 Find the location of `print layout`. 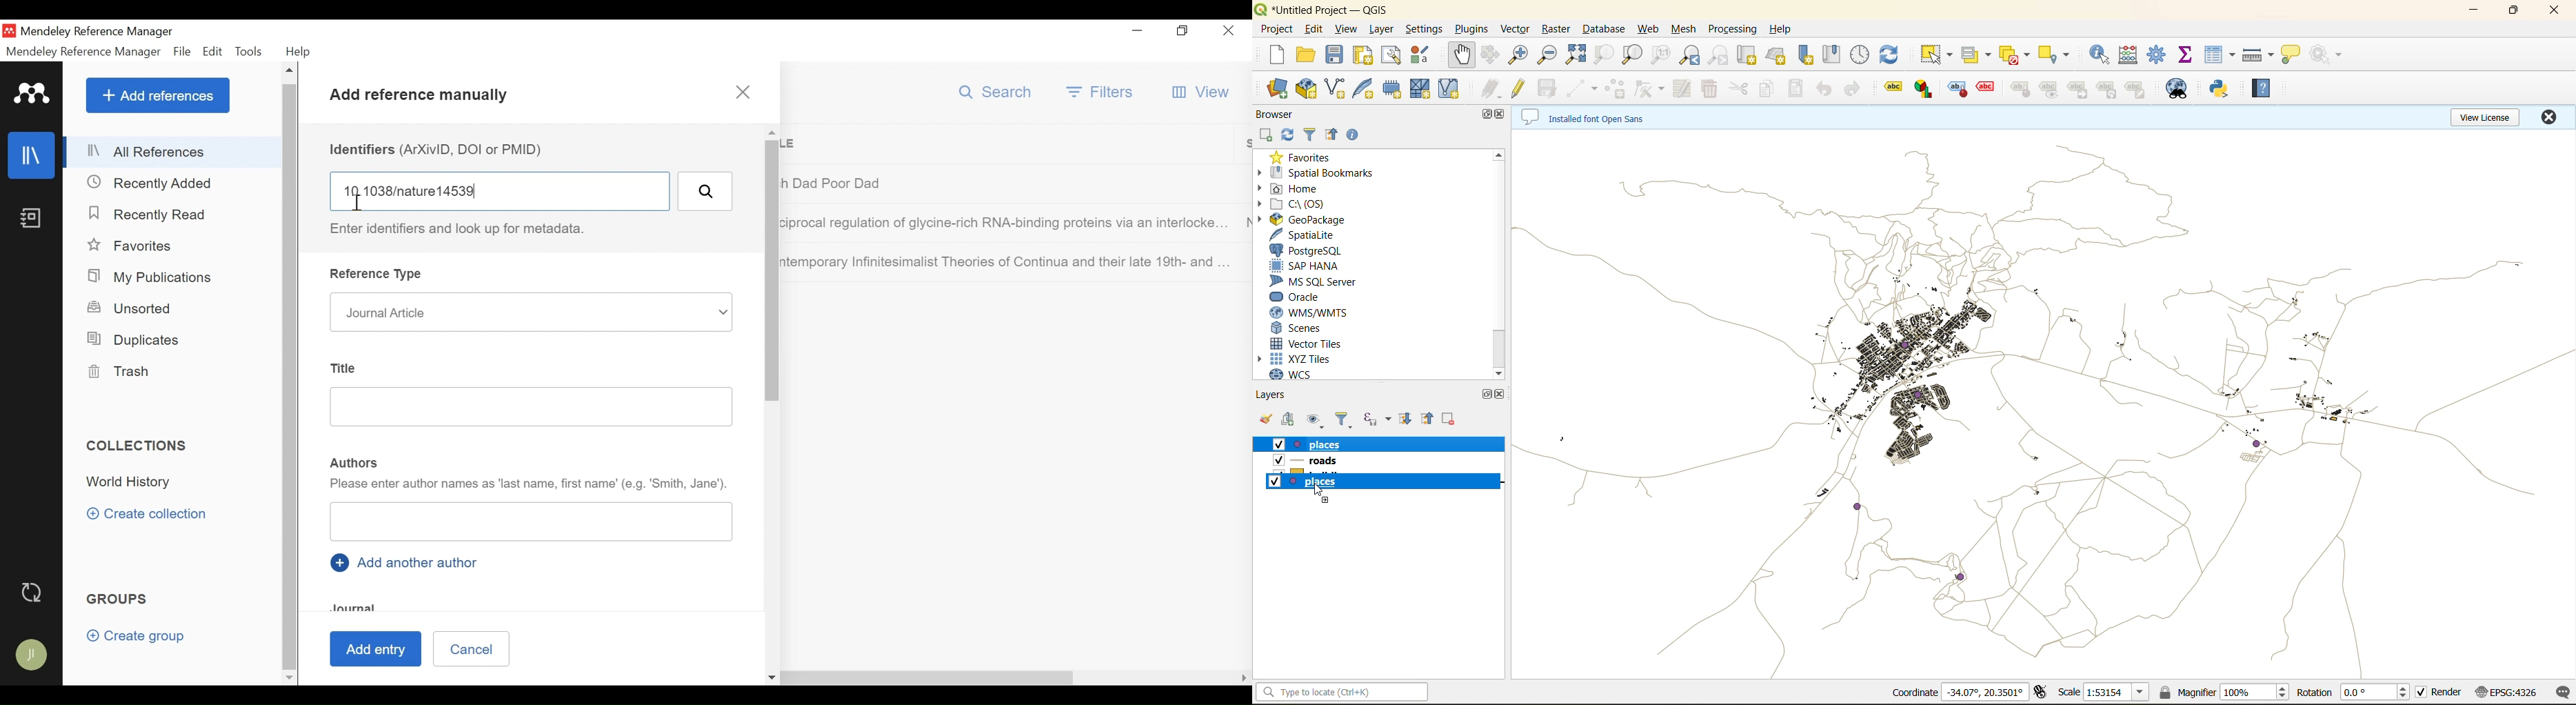

print layout is located at coordinates (1360, 55).